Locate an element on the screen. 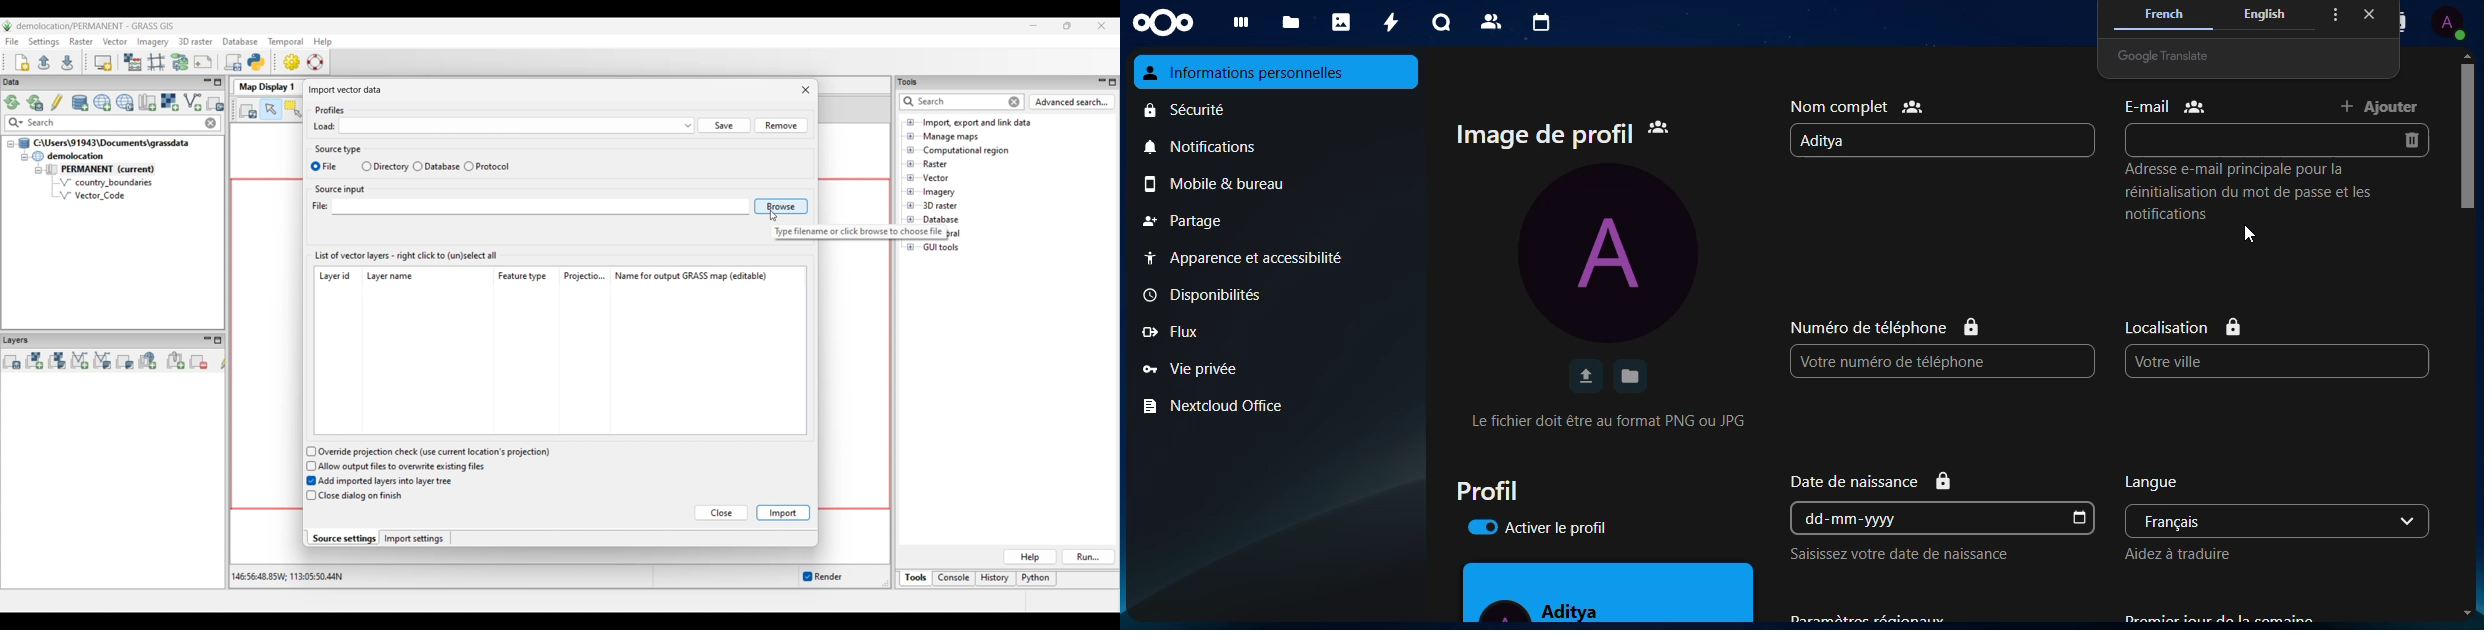  mobile& bureau is located at coordinates (1232, 185).